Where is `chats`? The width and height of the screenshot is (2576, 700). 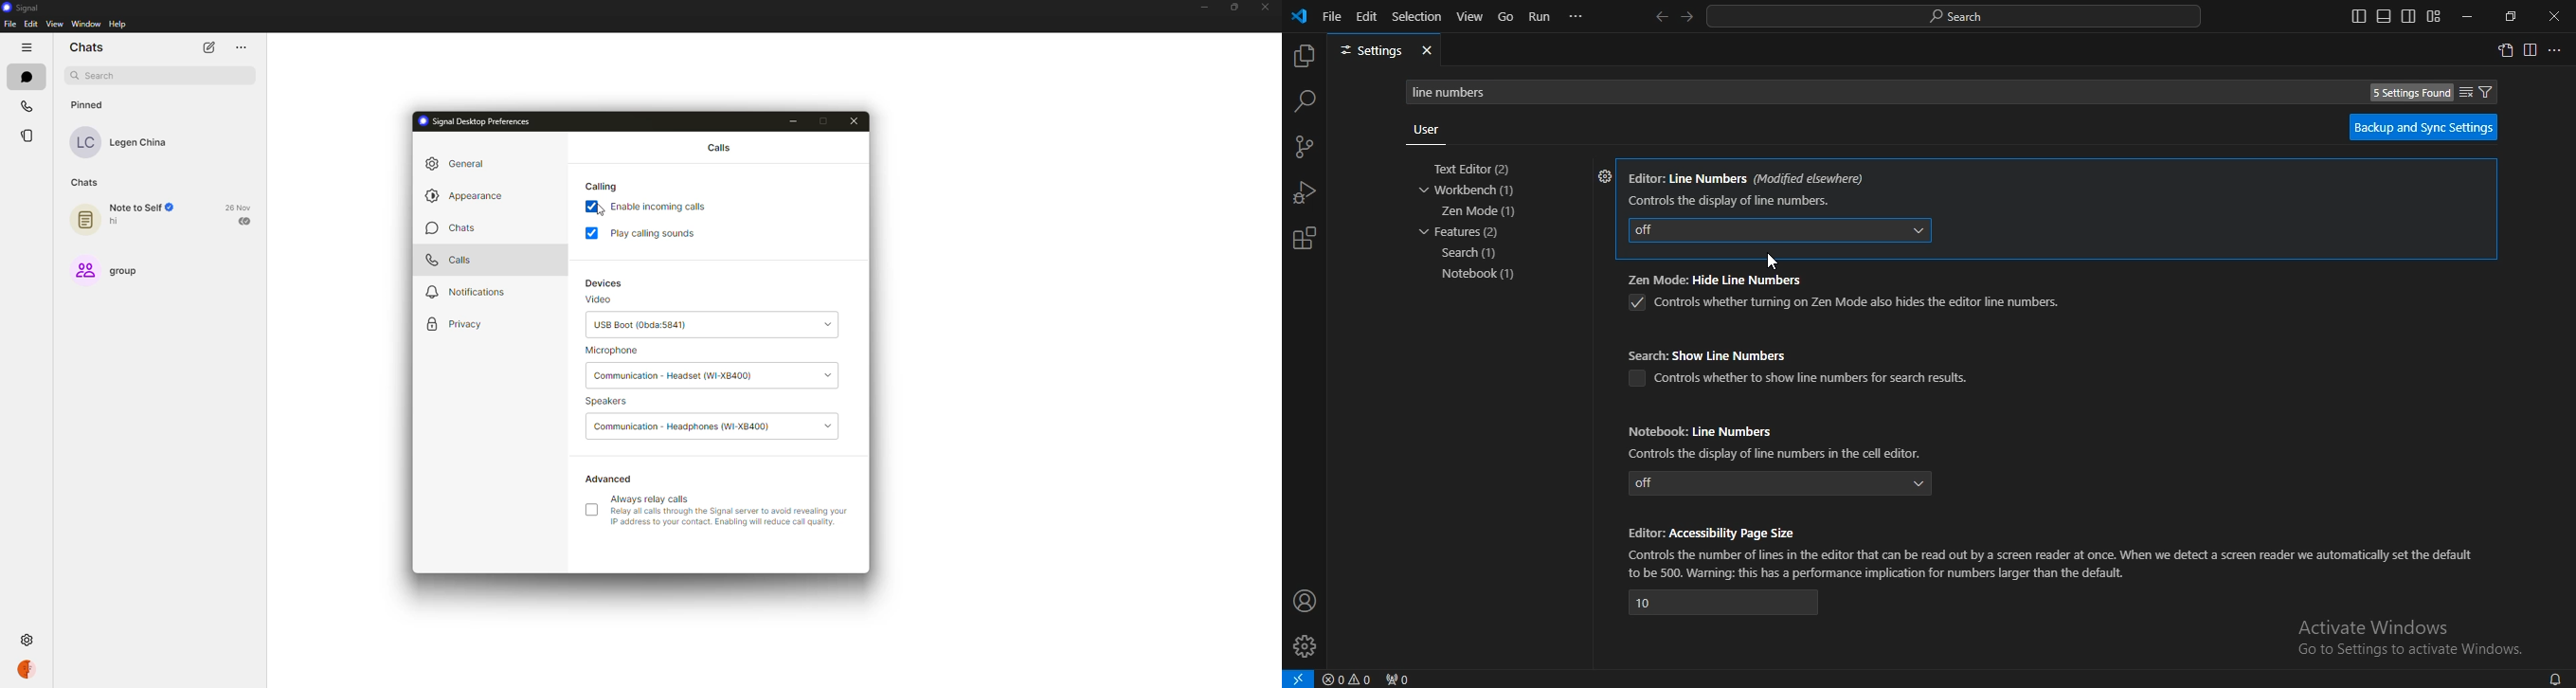
chats is located at coordinates (26, 76).